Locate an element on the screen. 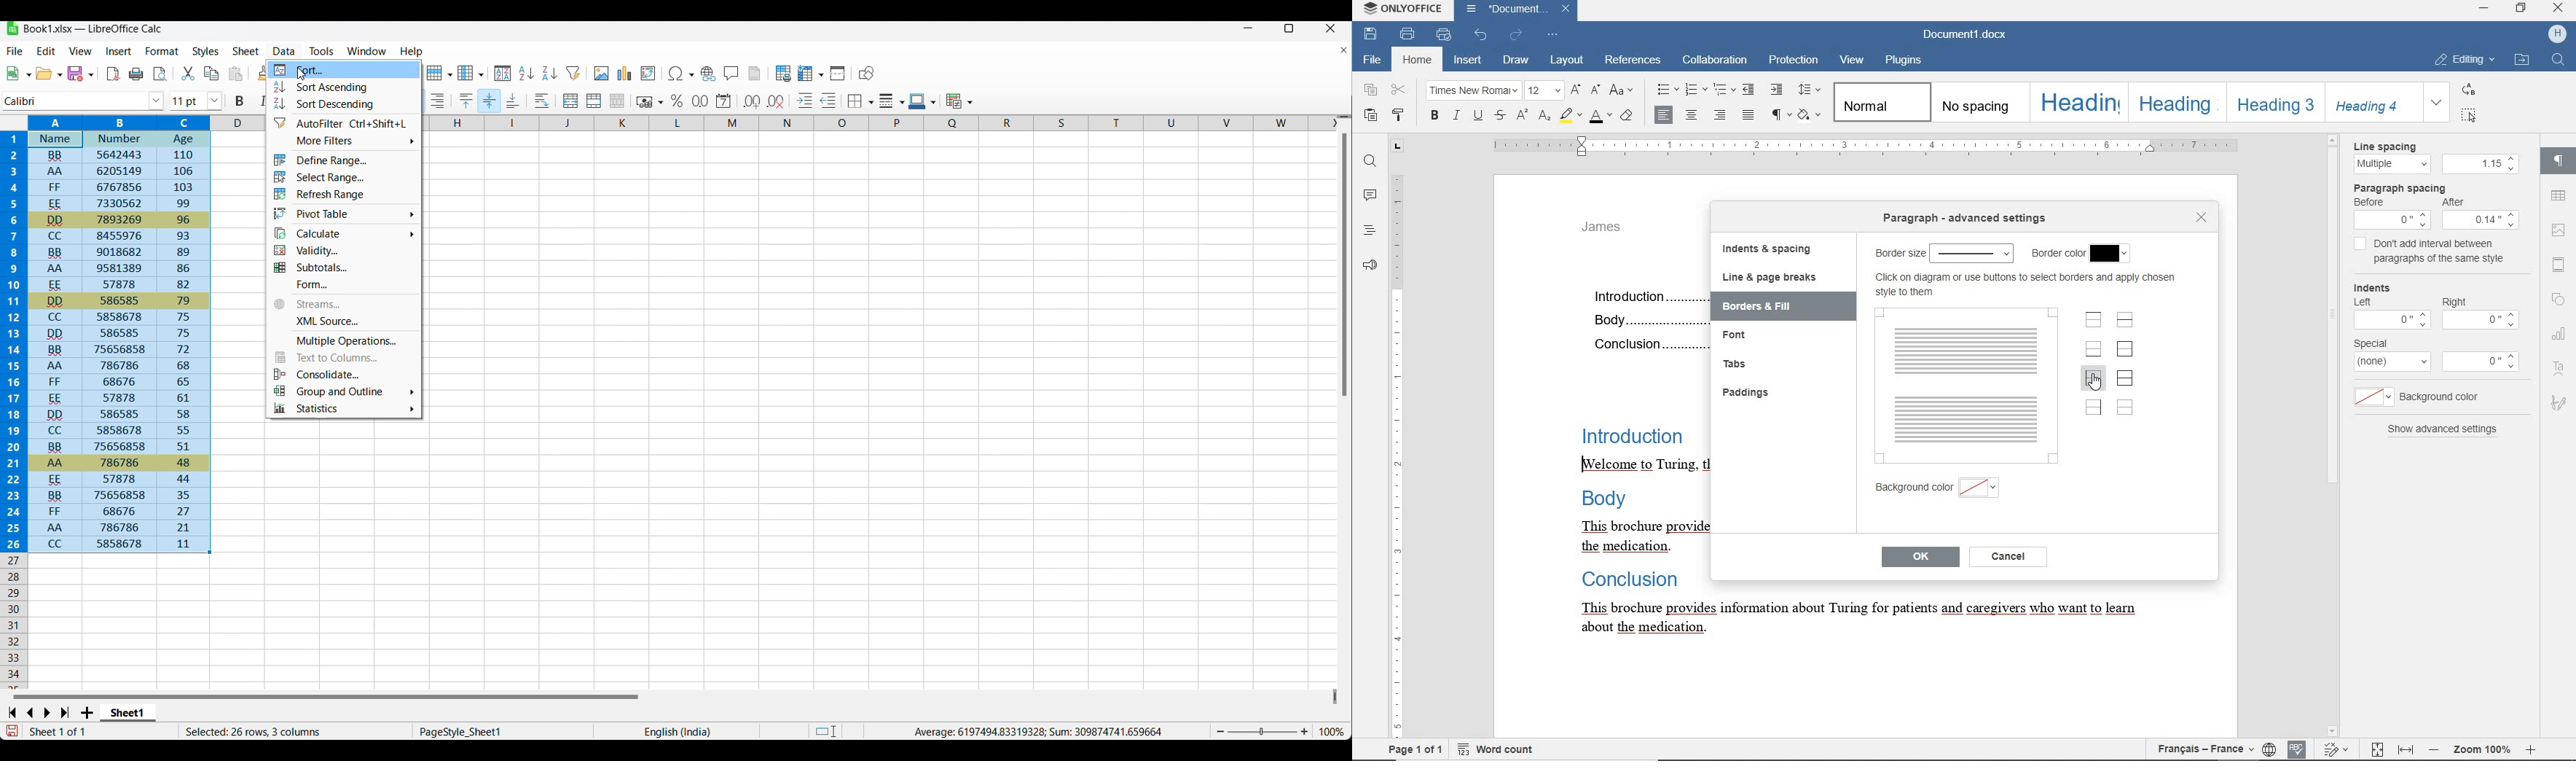  menu is located at coordinates (2482, 219).